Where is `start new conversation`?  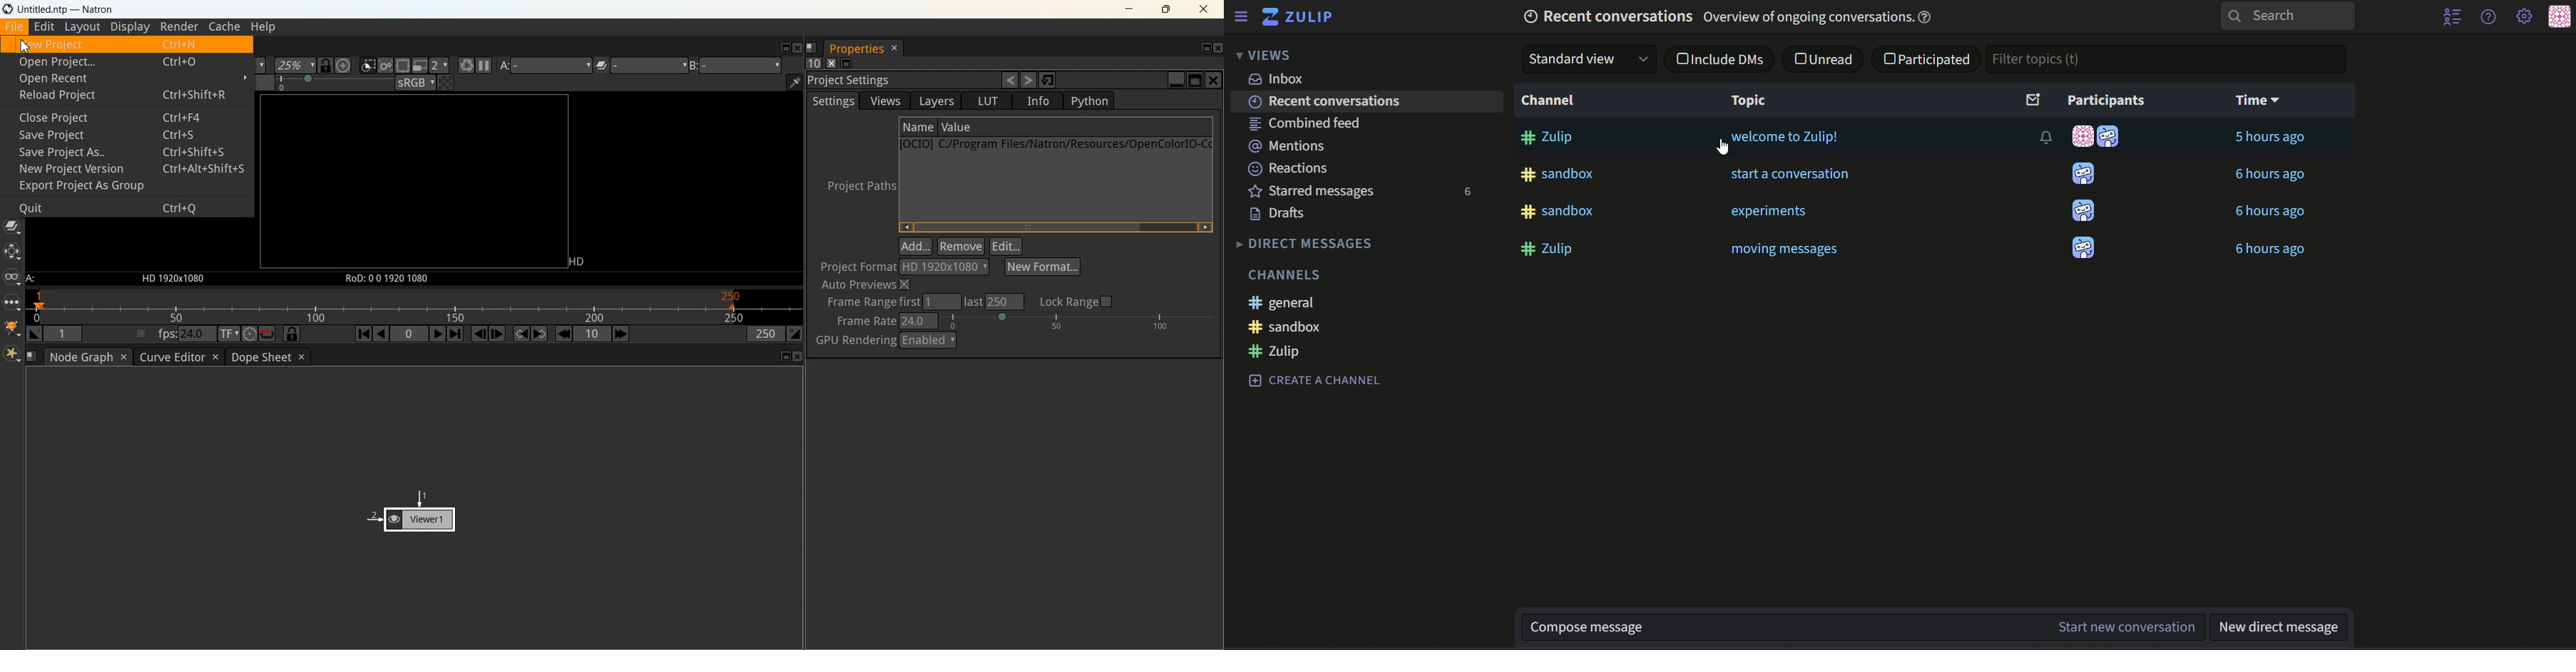 start new conversation is located at coordinates (2116, 628).